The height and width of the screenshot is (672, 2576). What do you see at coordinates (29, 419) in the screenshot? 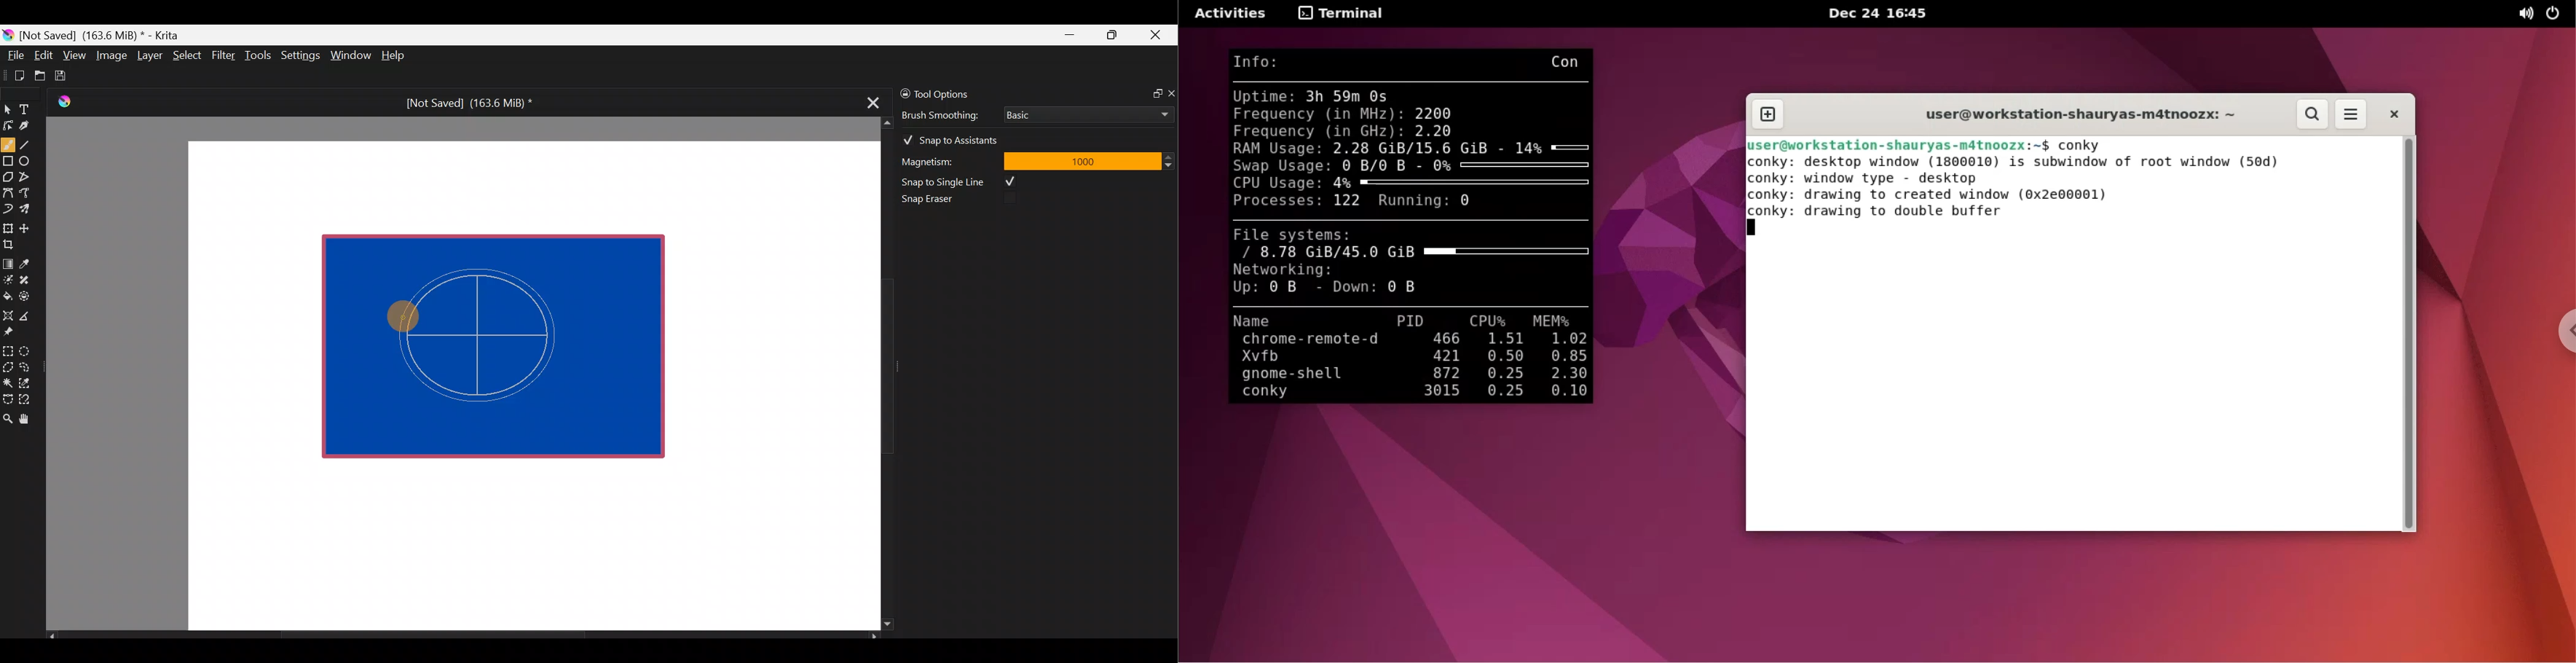
I see `Pan tool` at bounding box center [29, 419].